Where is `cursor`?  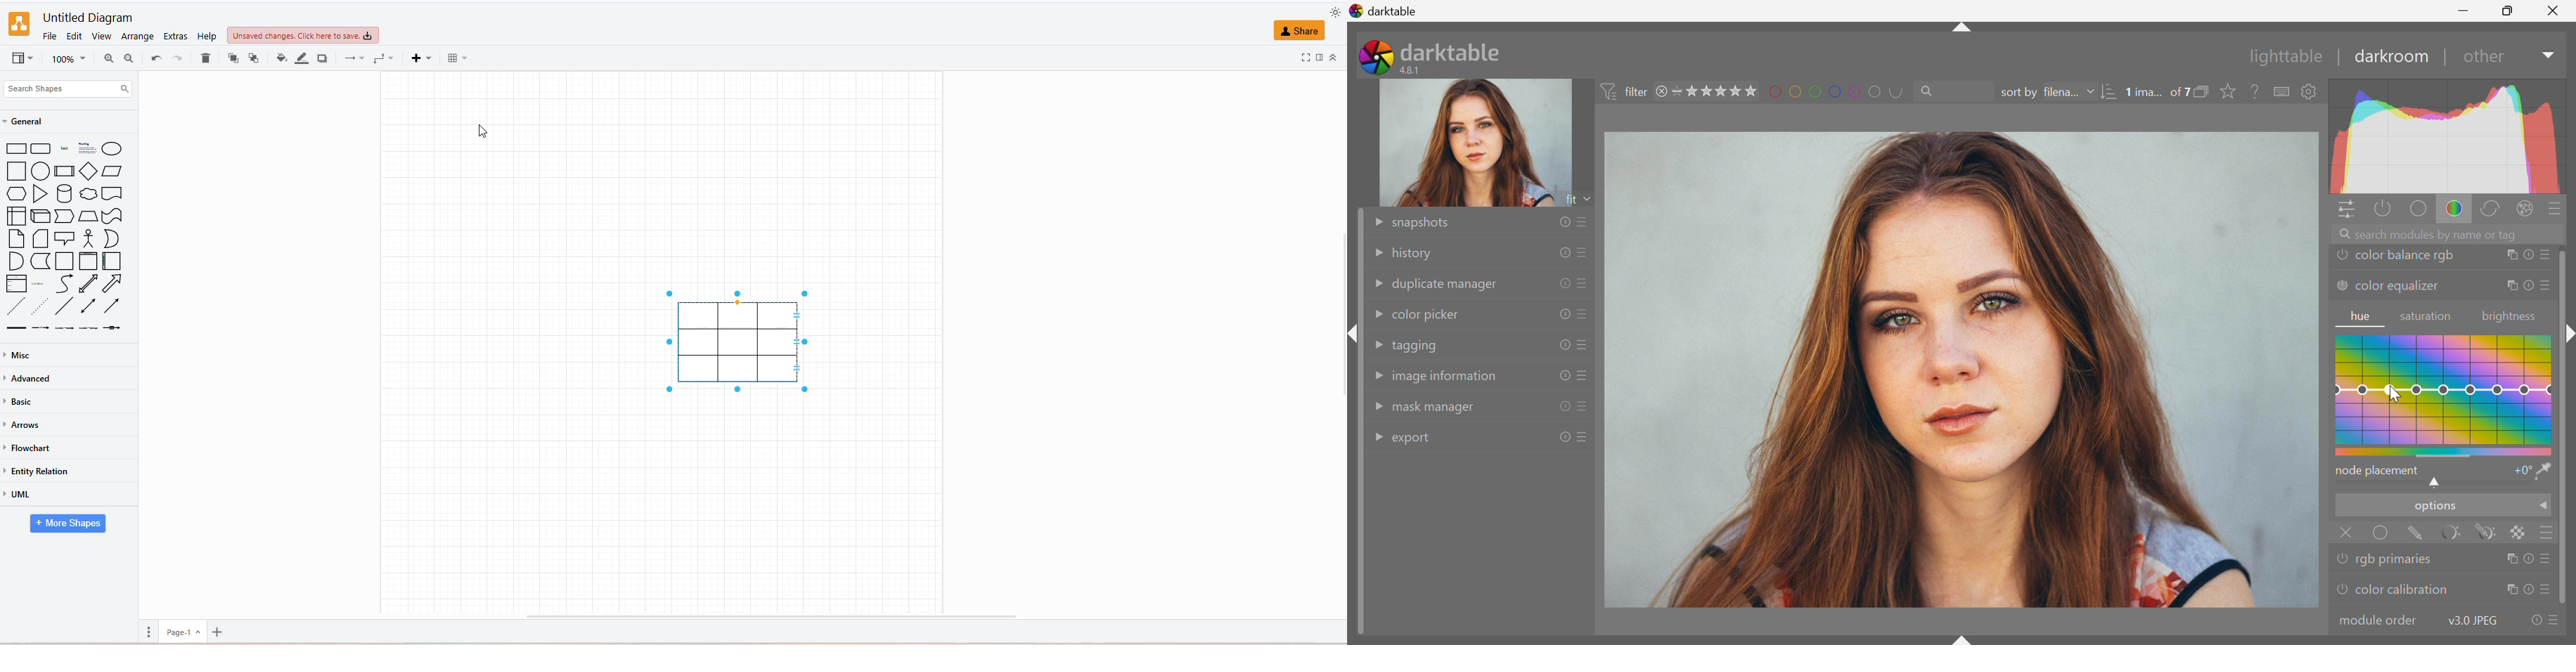
cursor is located at coordinates (487, 133).